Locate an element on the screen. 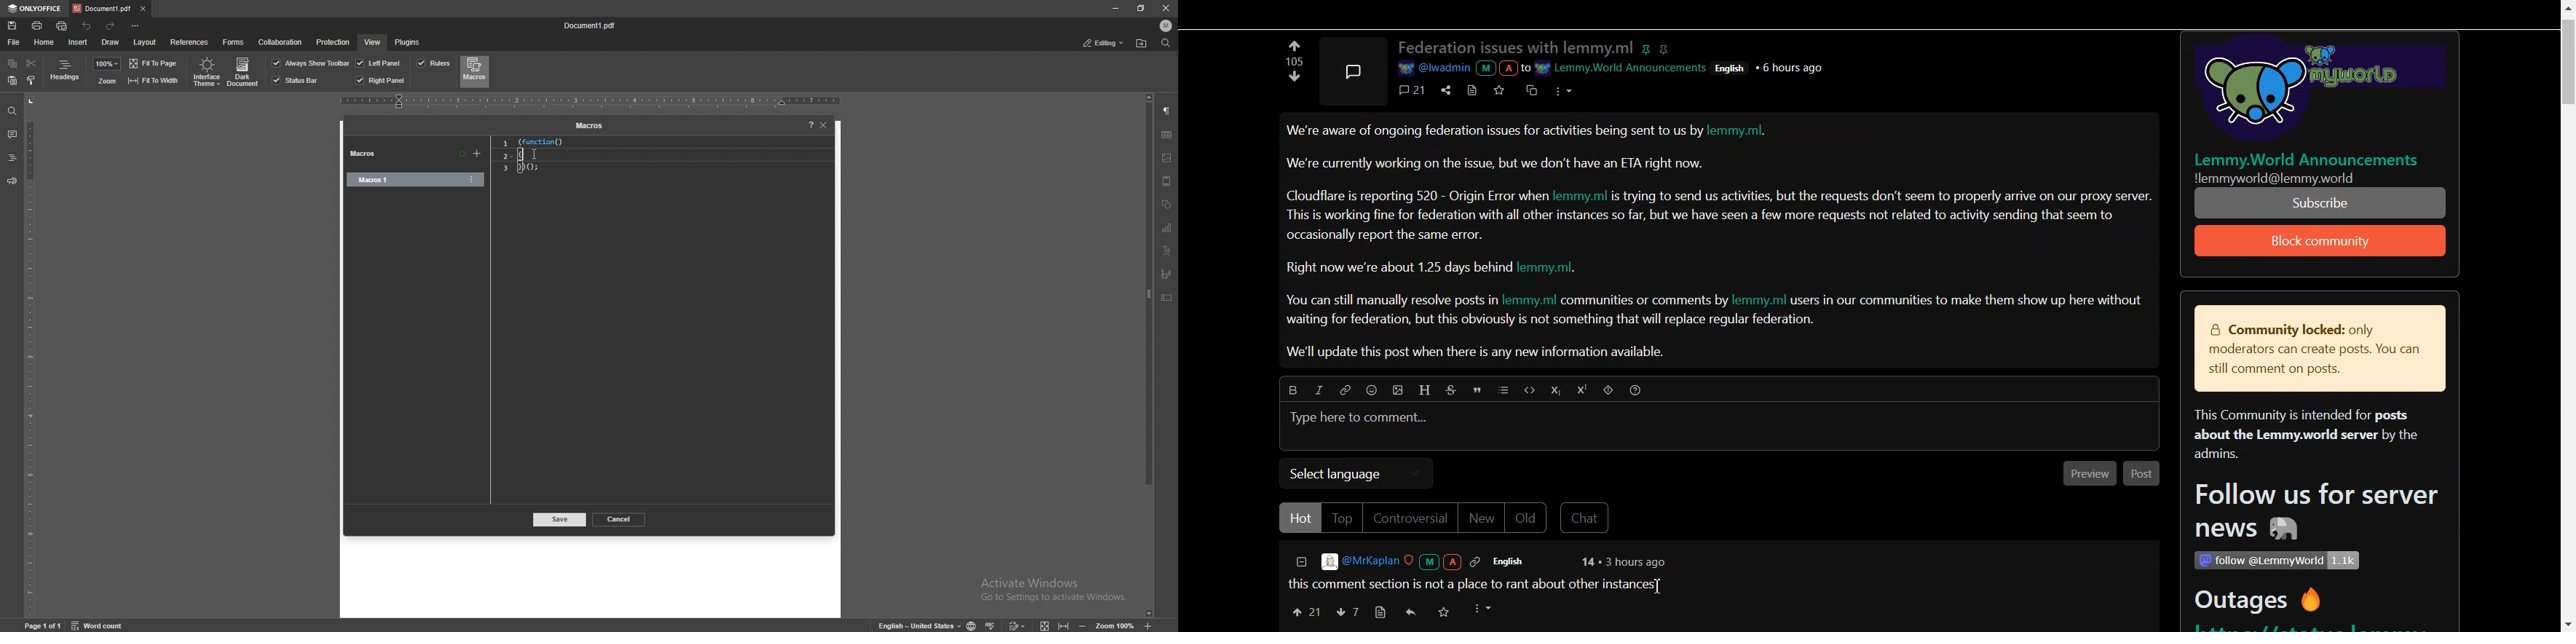  chart is located at coordinates (1166, 228).